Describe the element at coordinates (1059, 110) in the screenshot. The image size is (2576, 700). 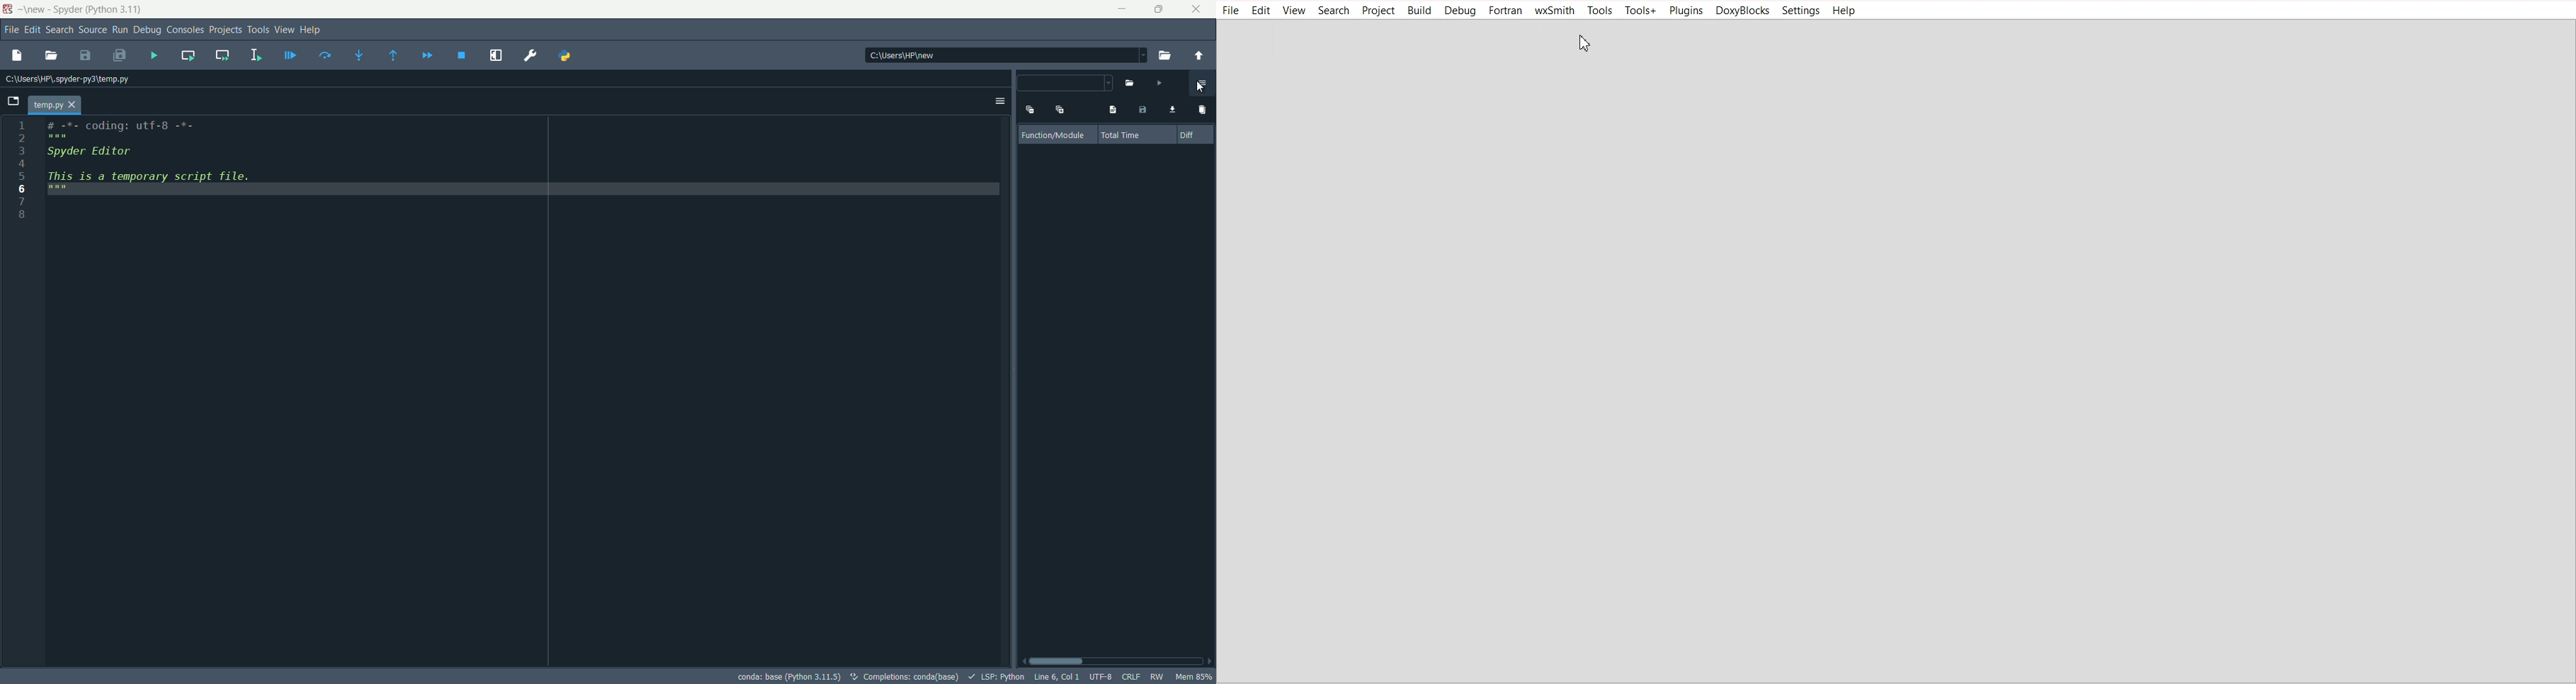
I see `expand one level down` at that location.